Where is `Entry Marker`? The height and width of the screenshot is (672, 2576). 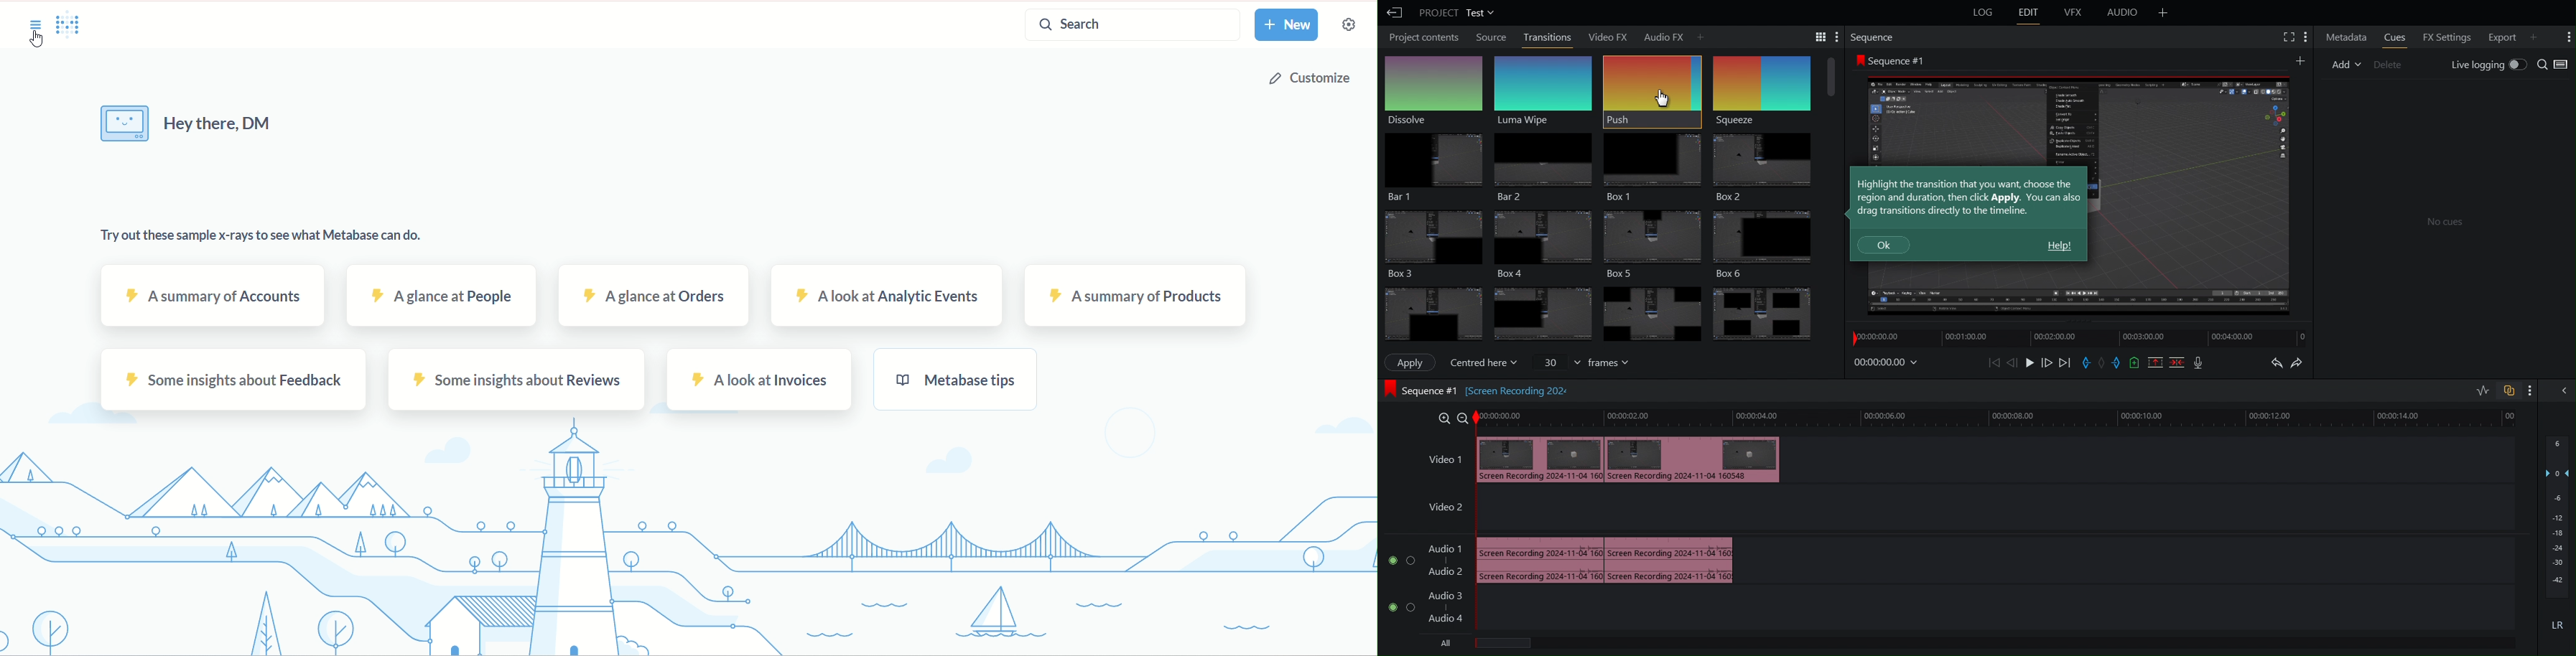
Entry Marker is located at coordinates (2087, 364).